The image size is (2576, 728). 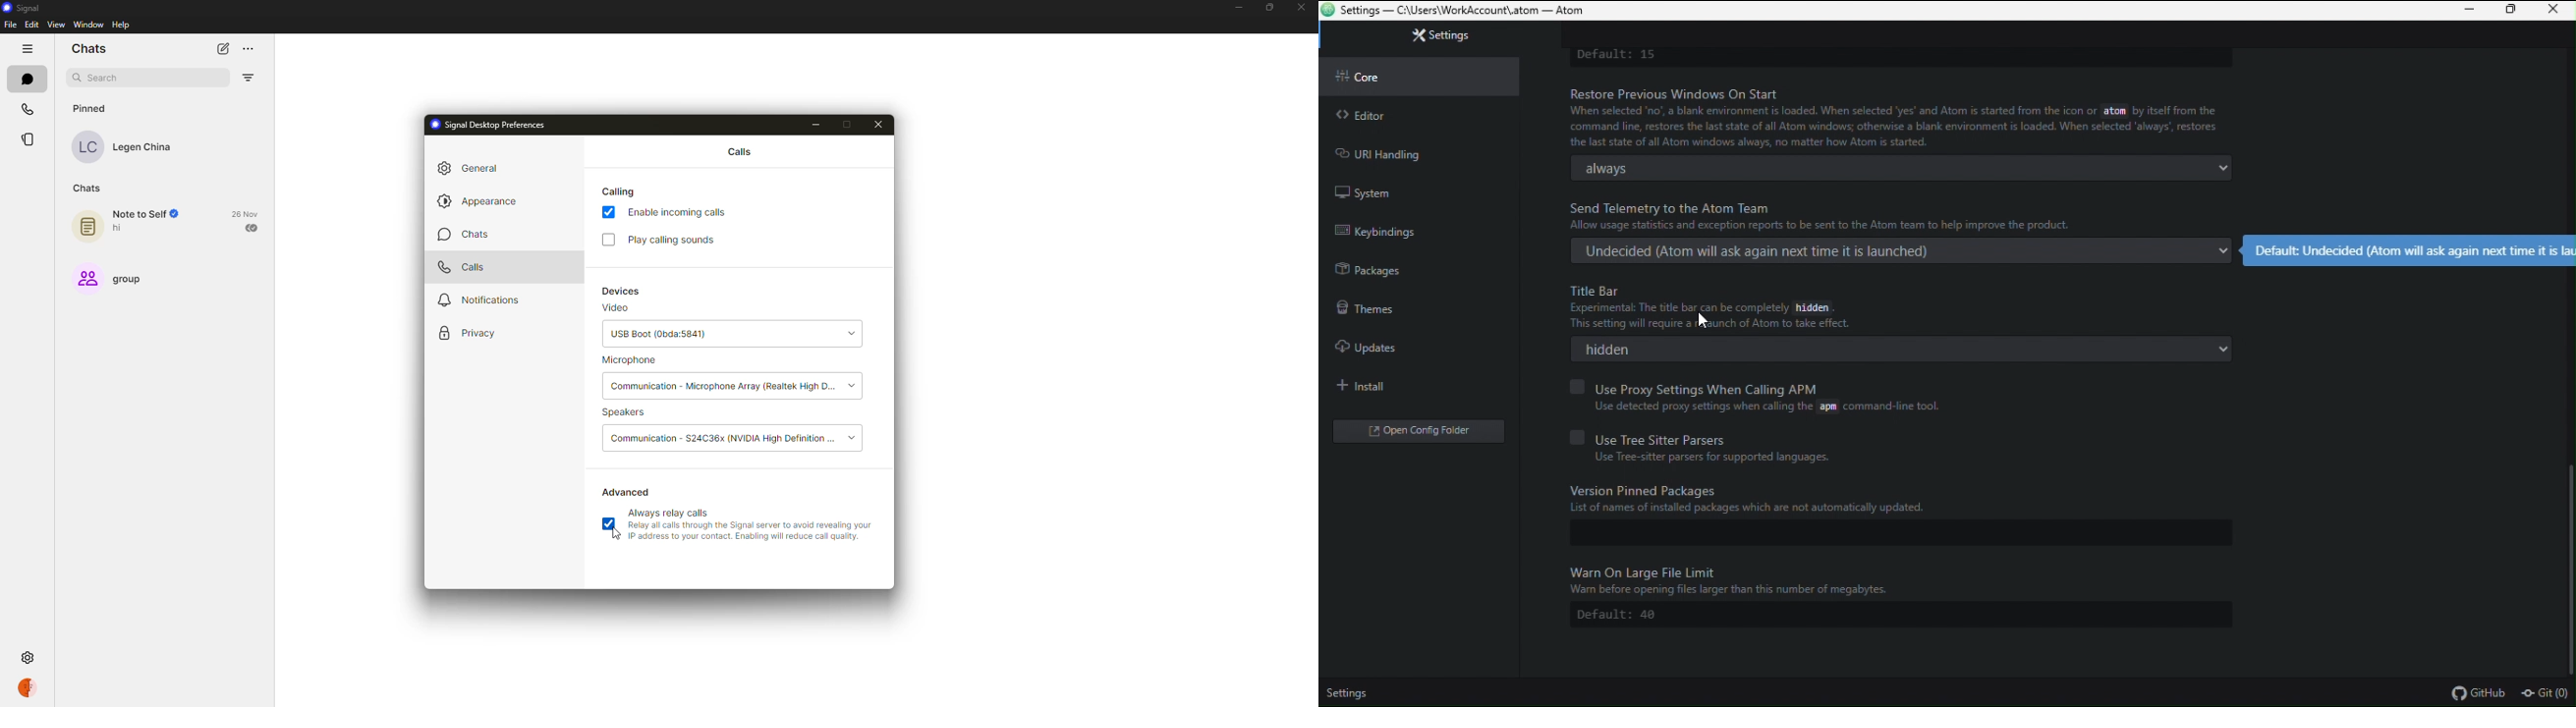 I want to click on signal, so click(x=21, y=7).